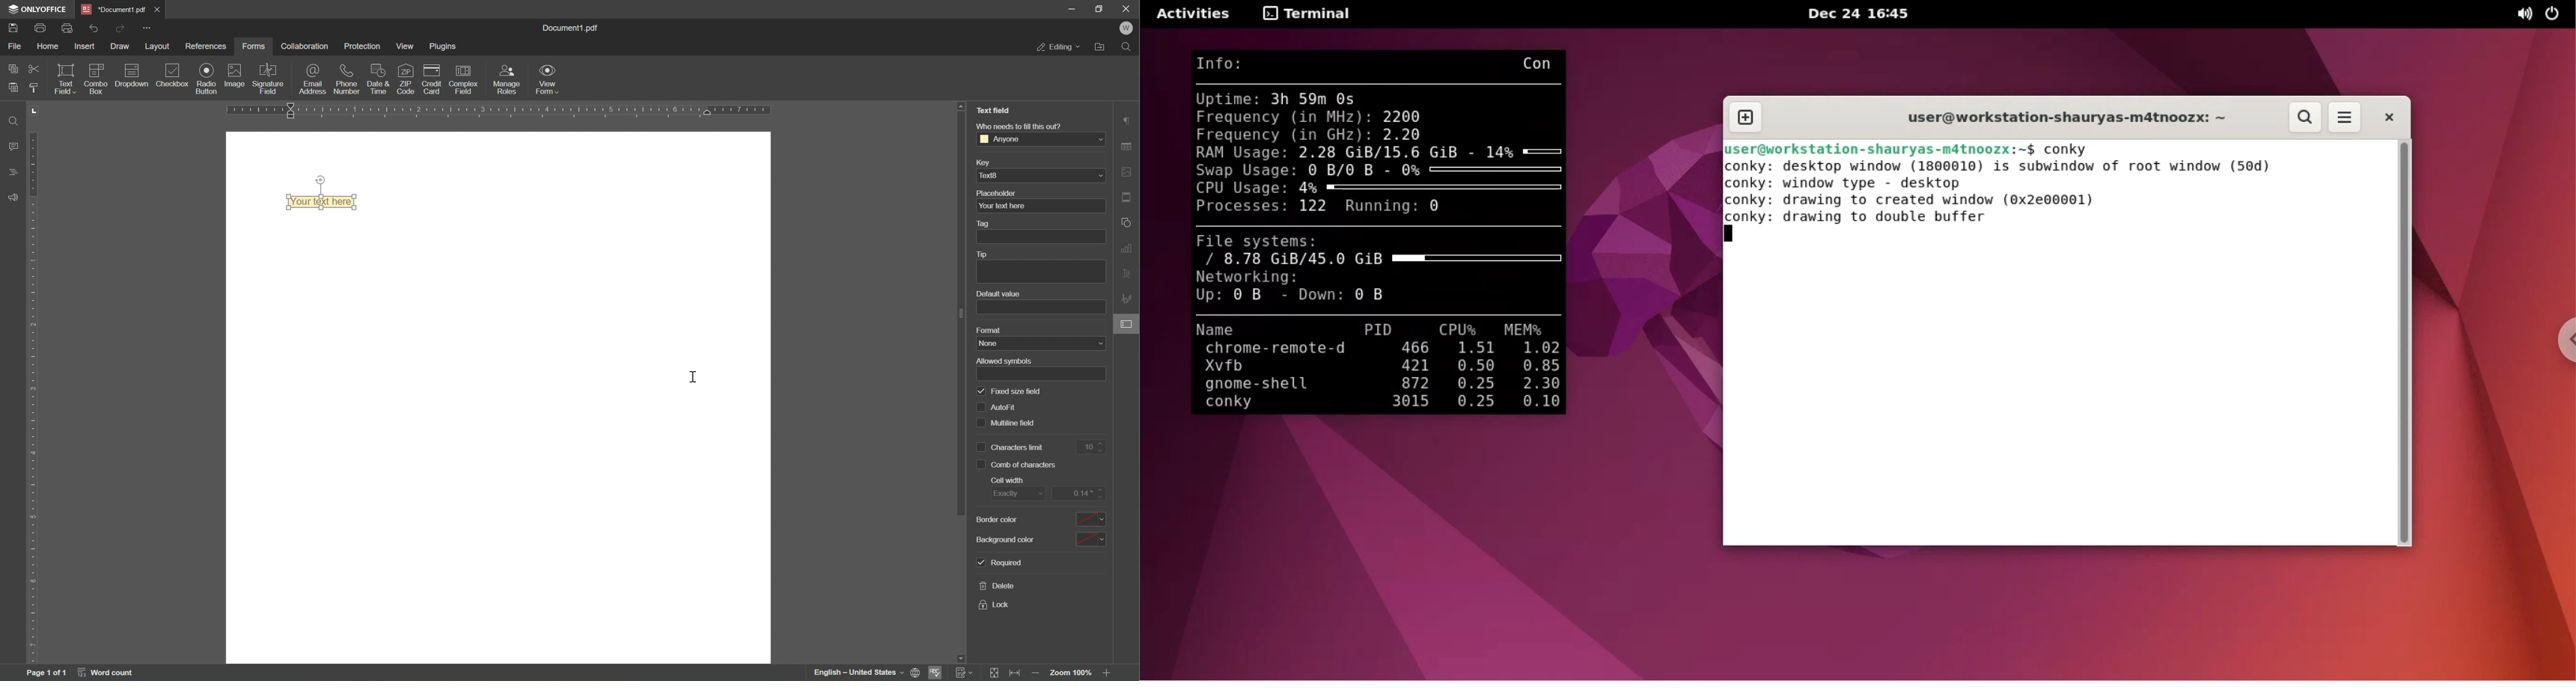 This screenshot has width=2576, height=700. What do you see at coordinates (1102, 48) in the screenshot?
I see `open file location` at bounding box center [1102, 48].